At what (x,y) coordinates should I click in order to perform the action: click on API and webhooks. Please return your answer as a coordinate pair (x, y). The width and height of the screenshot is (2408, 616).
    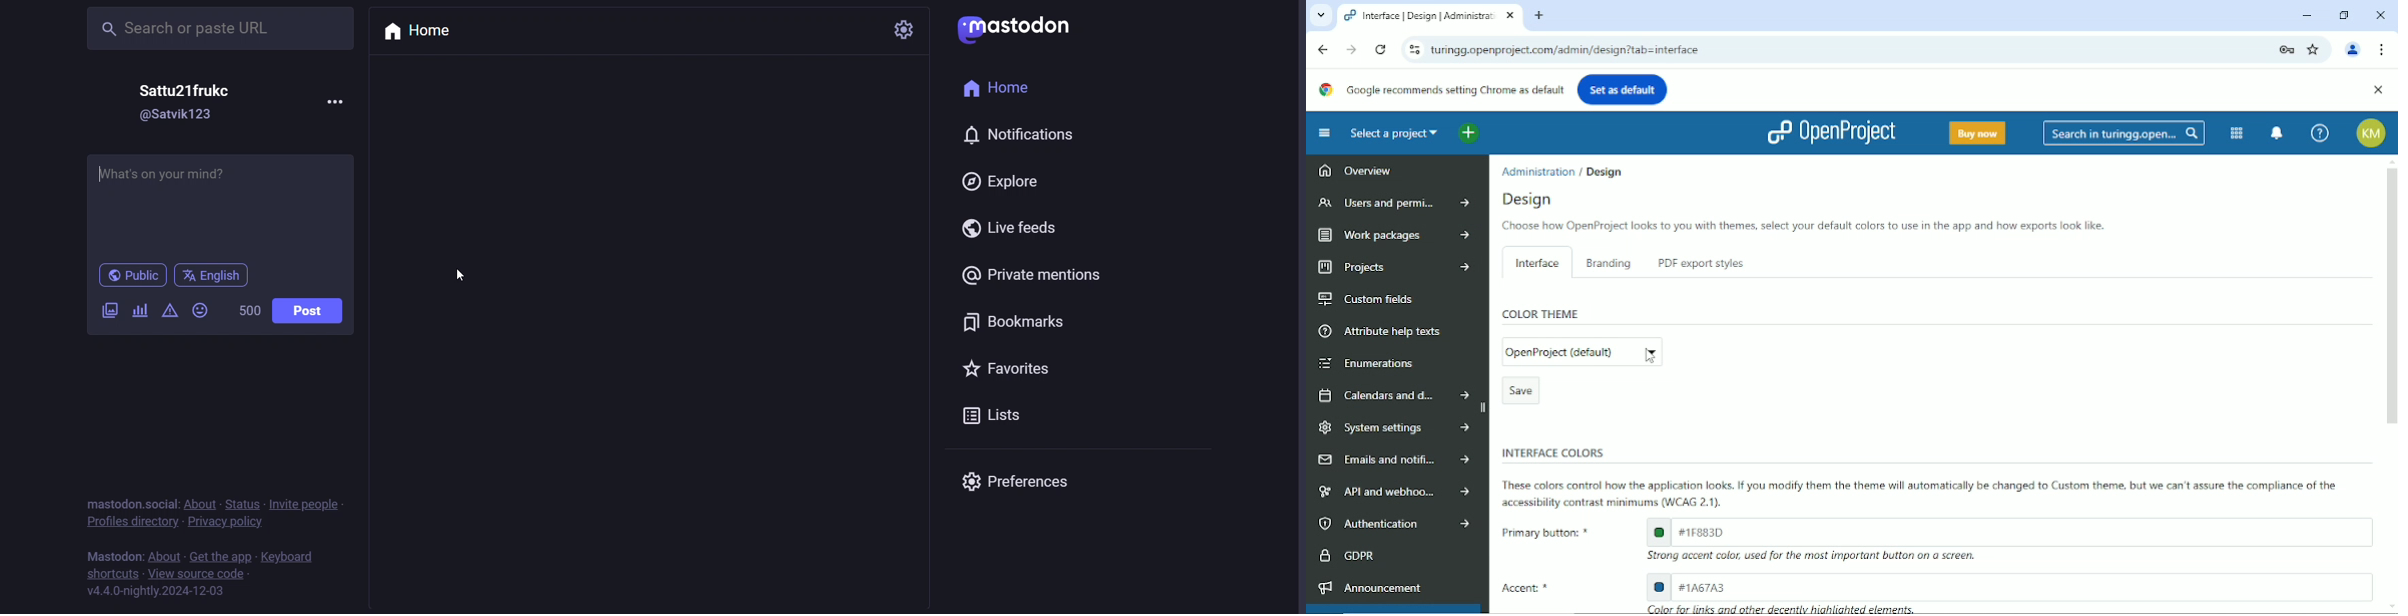
    Looking at the image, I should click on (1390, 492).